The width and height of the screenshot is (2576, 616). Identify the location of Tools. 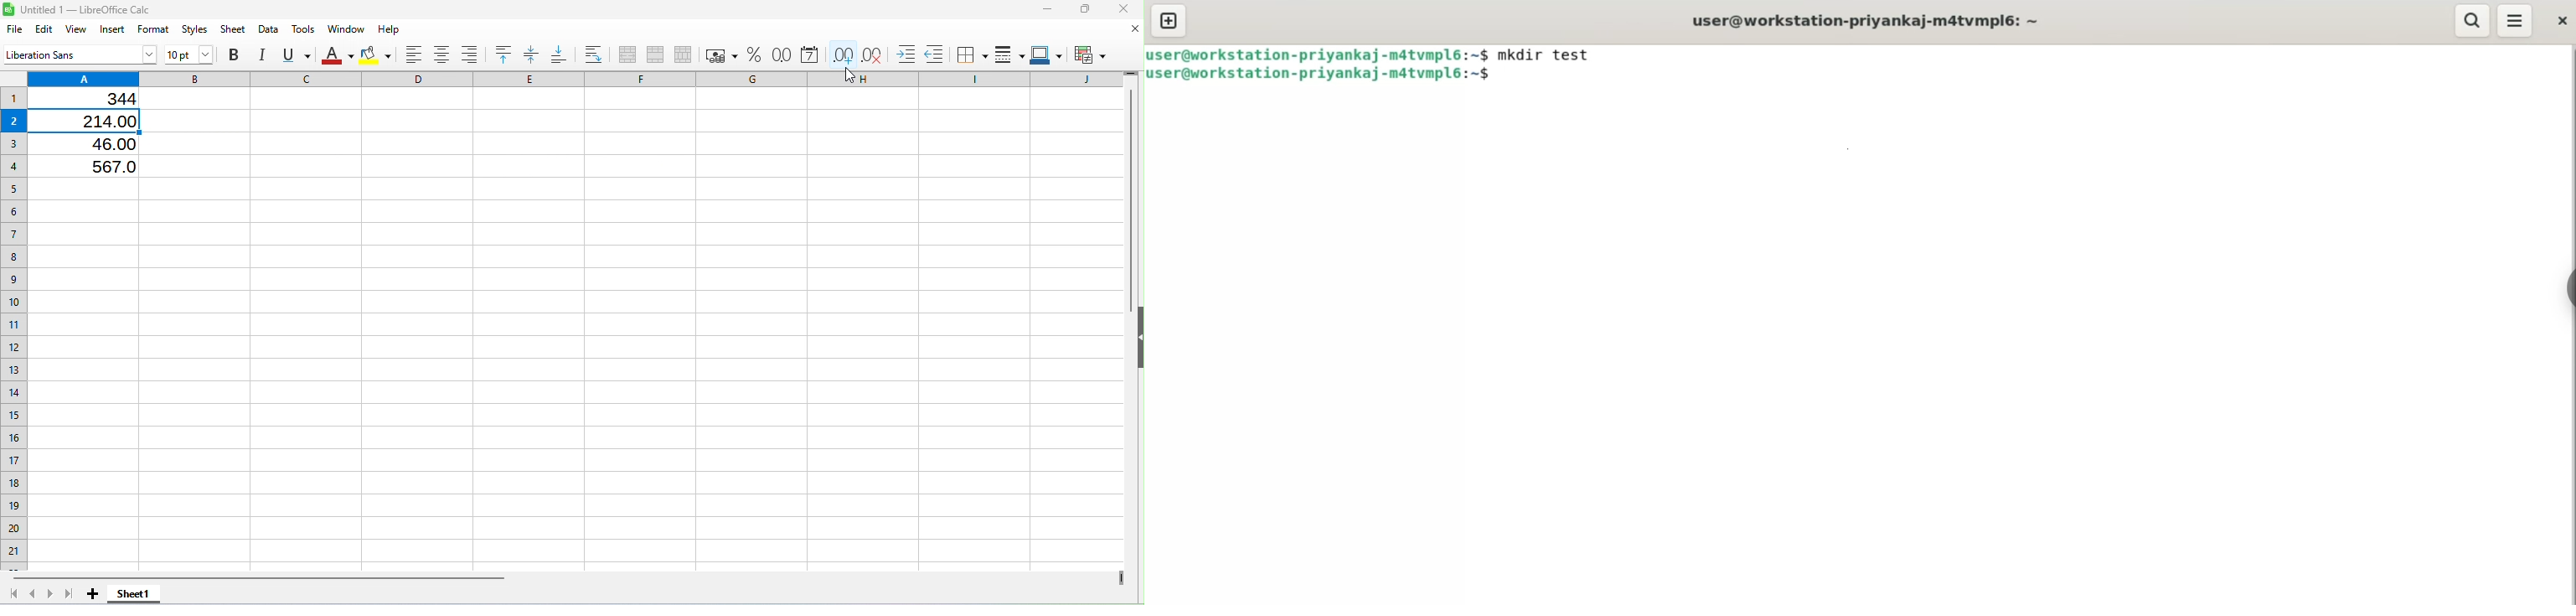
(302, 28).